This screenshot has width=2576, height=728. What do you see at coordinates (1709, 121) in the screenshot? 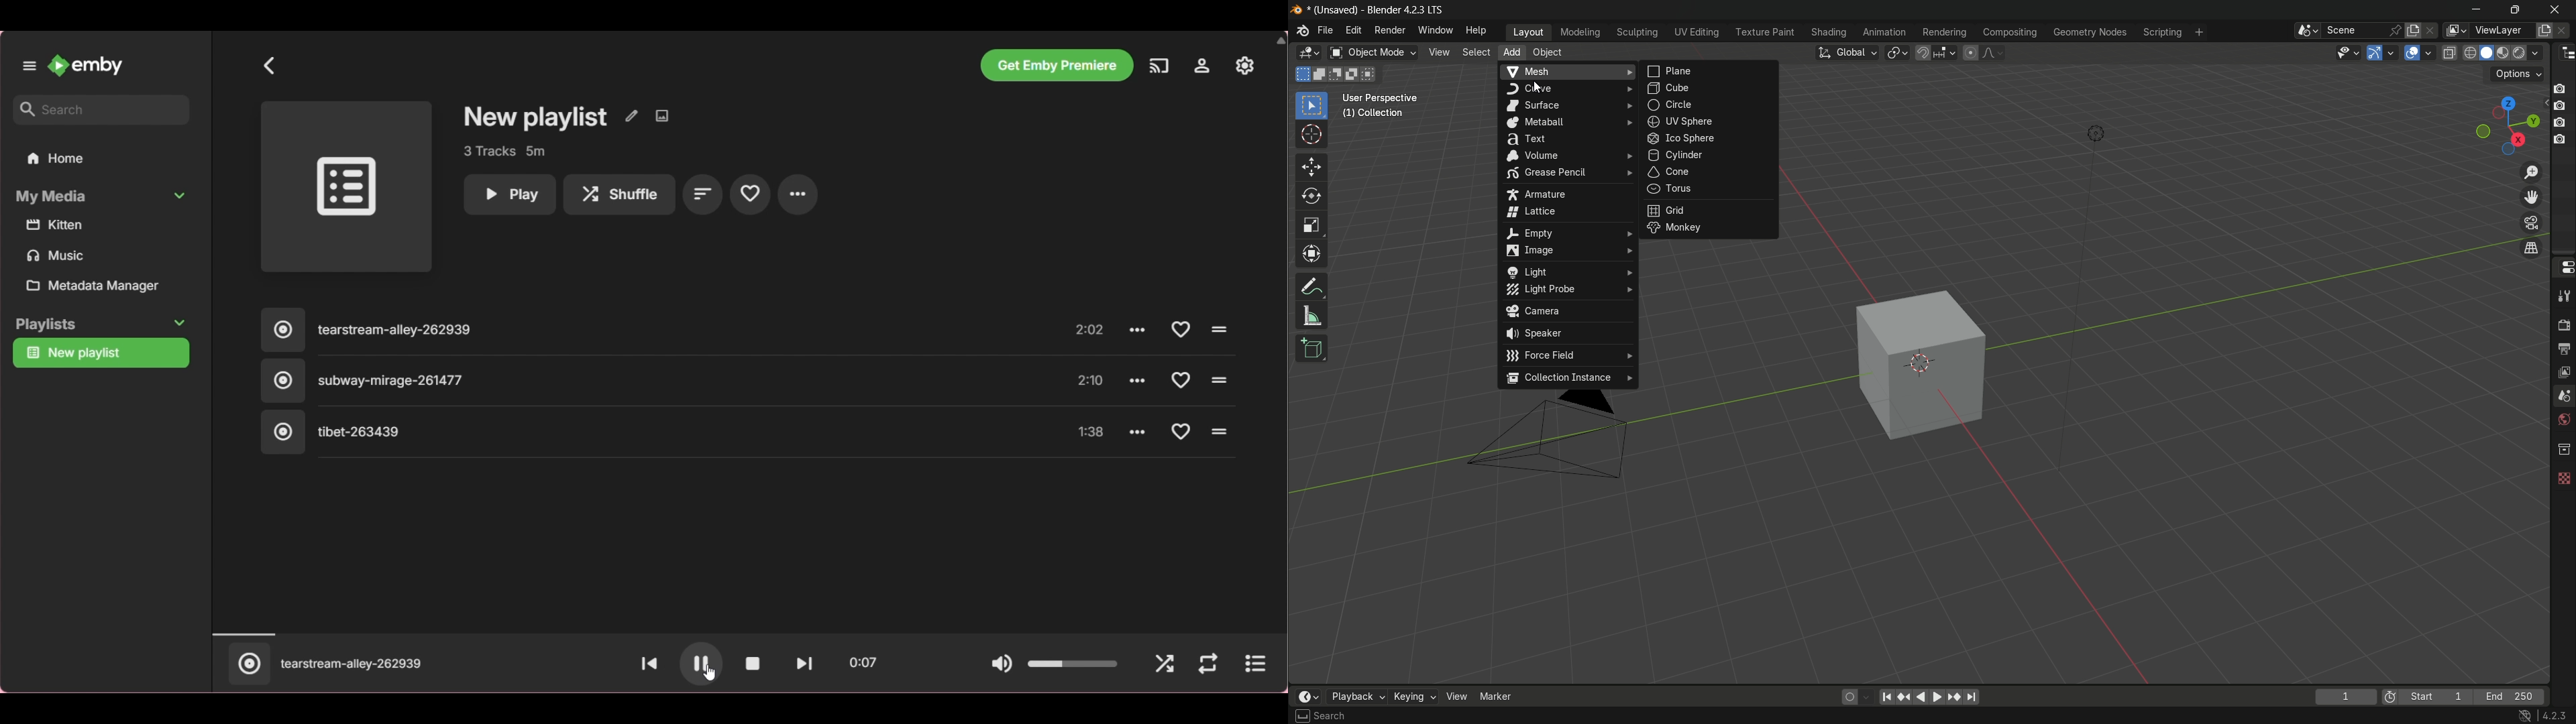
I see `uv sphere` at bounding box center [1709, 121].